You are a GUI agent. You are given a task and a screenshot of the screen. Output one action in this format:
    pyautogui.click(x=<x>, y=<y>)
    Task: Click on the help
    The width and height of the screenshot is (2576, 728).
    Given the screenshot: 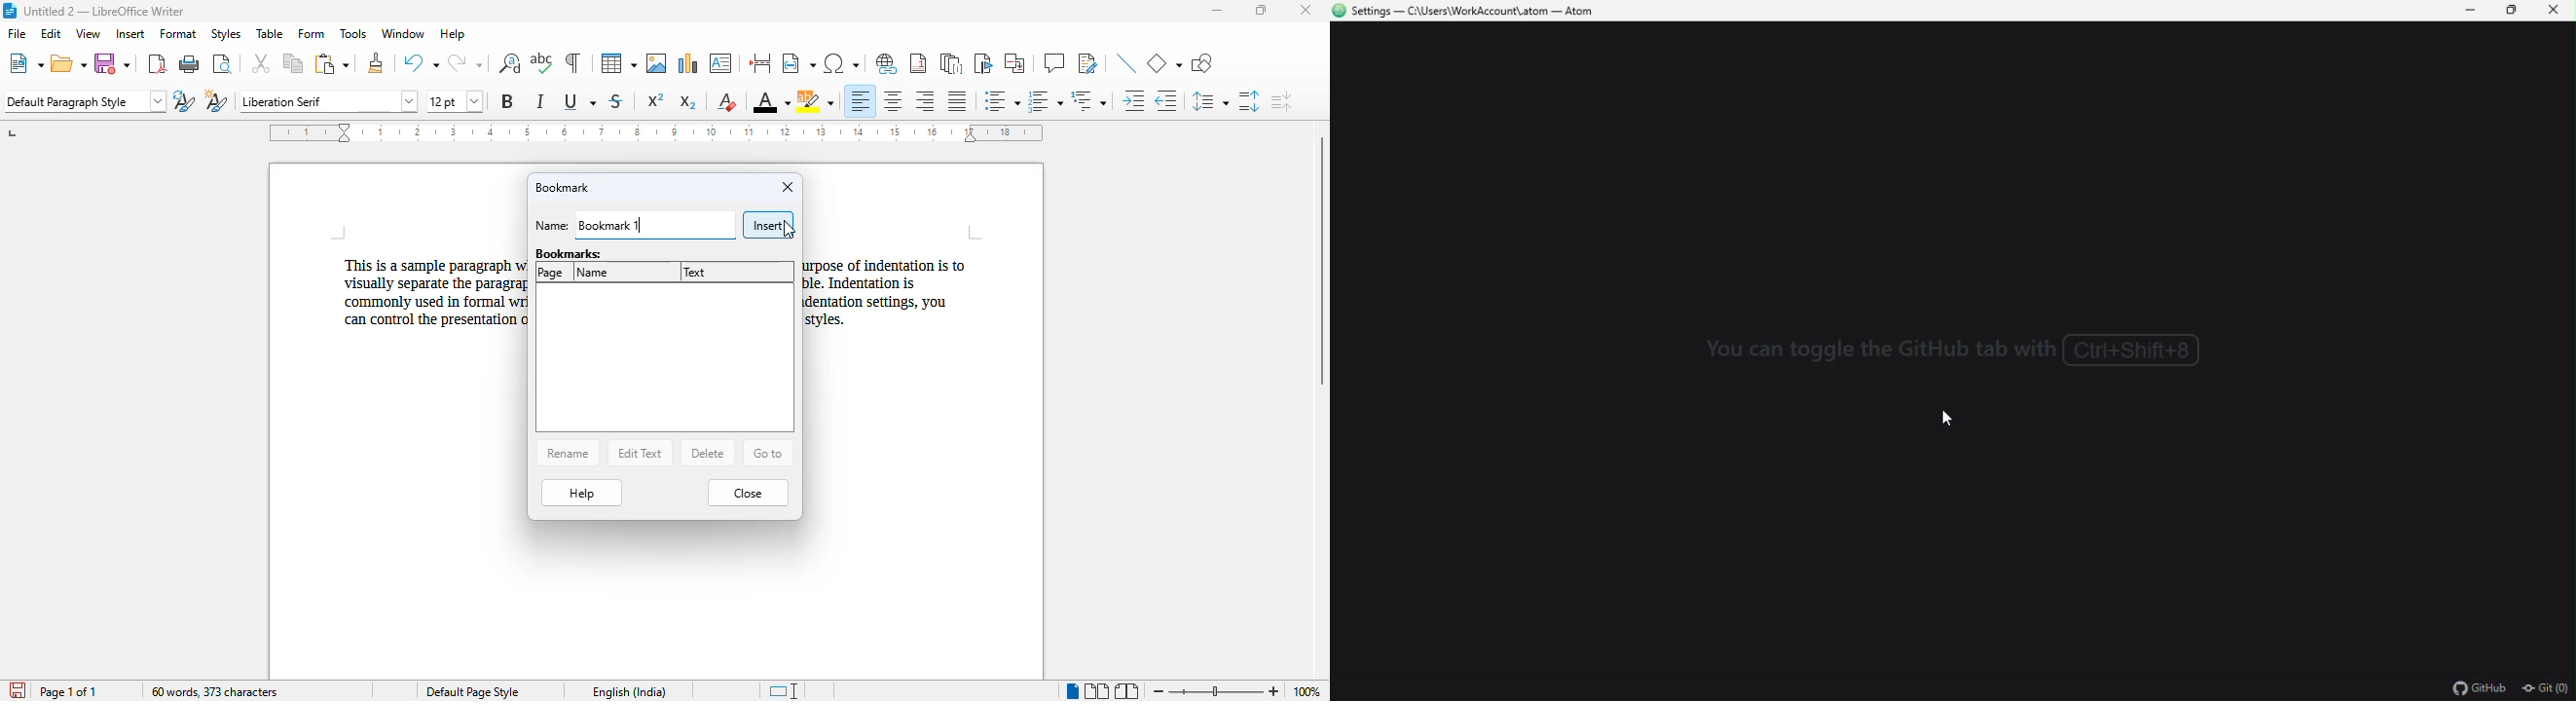 What is the action you would take?
    pyautogui.click(x=453, y=34)
    